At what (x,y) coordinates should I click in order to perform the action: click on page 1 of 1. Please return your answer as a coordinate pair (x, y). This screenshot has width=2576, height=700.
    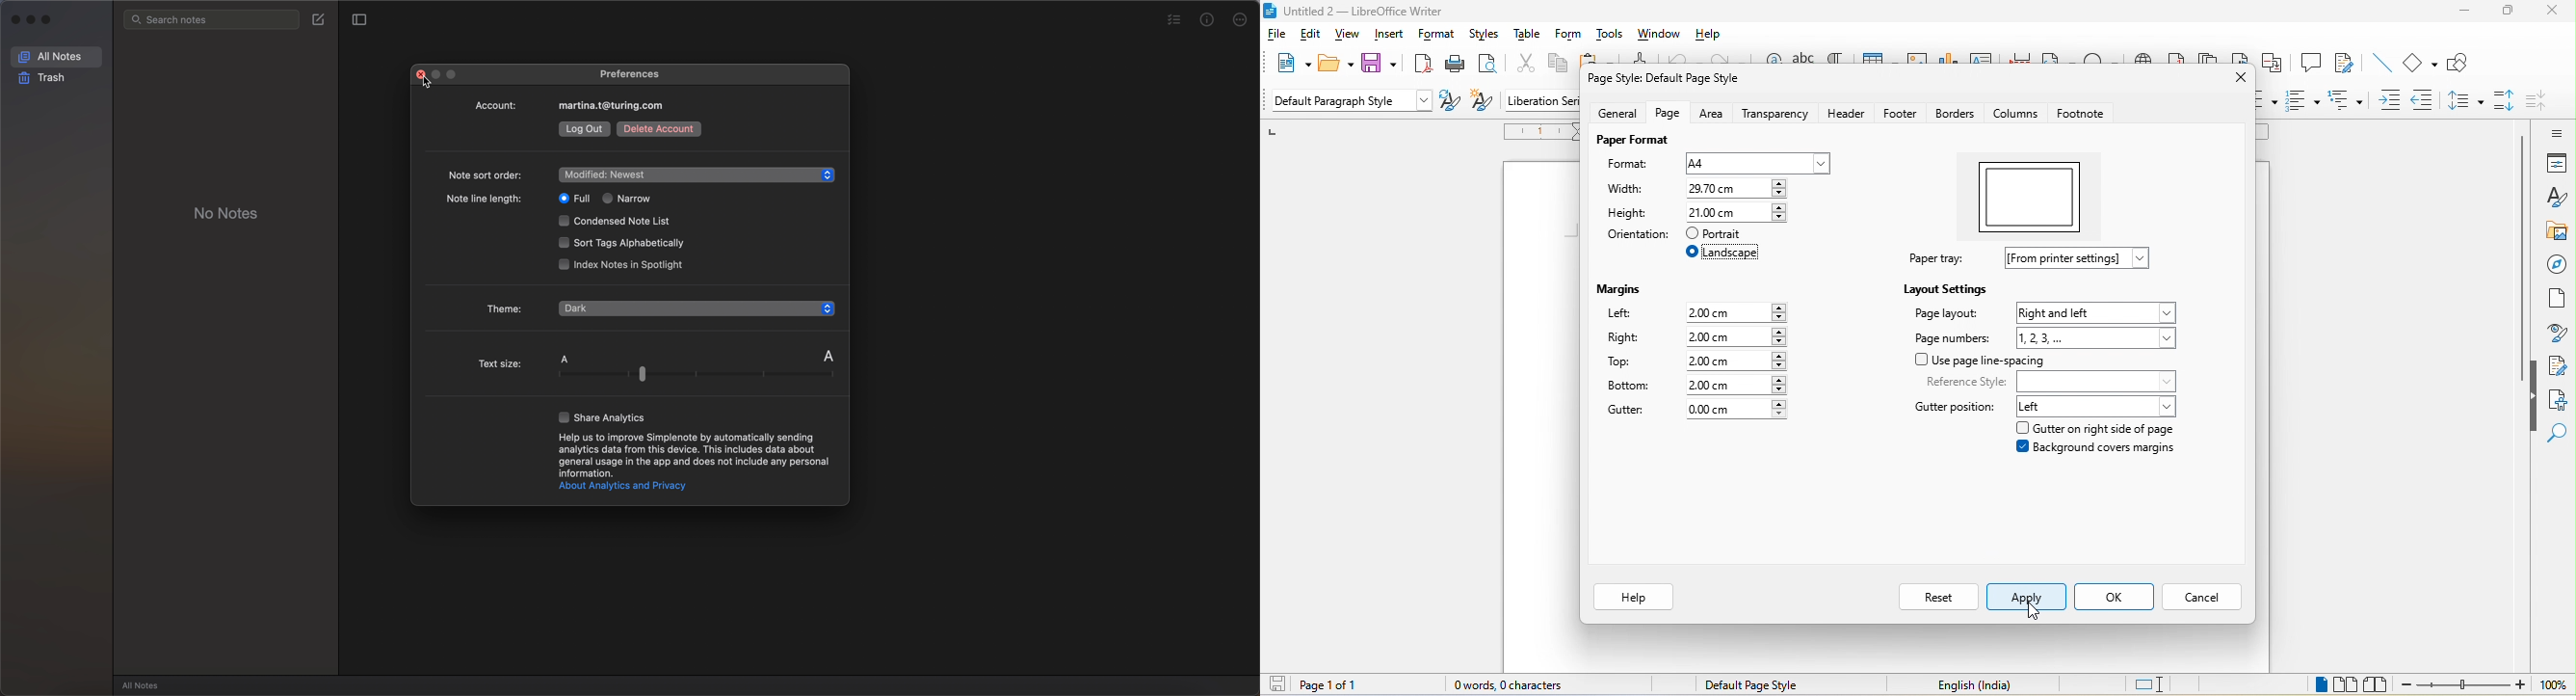
    Looking at the image, I should click on (1312, 684).